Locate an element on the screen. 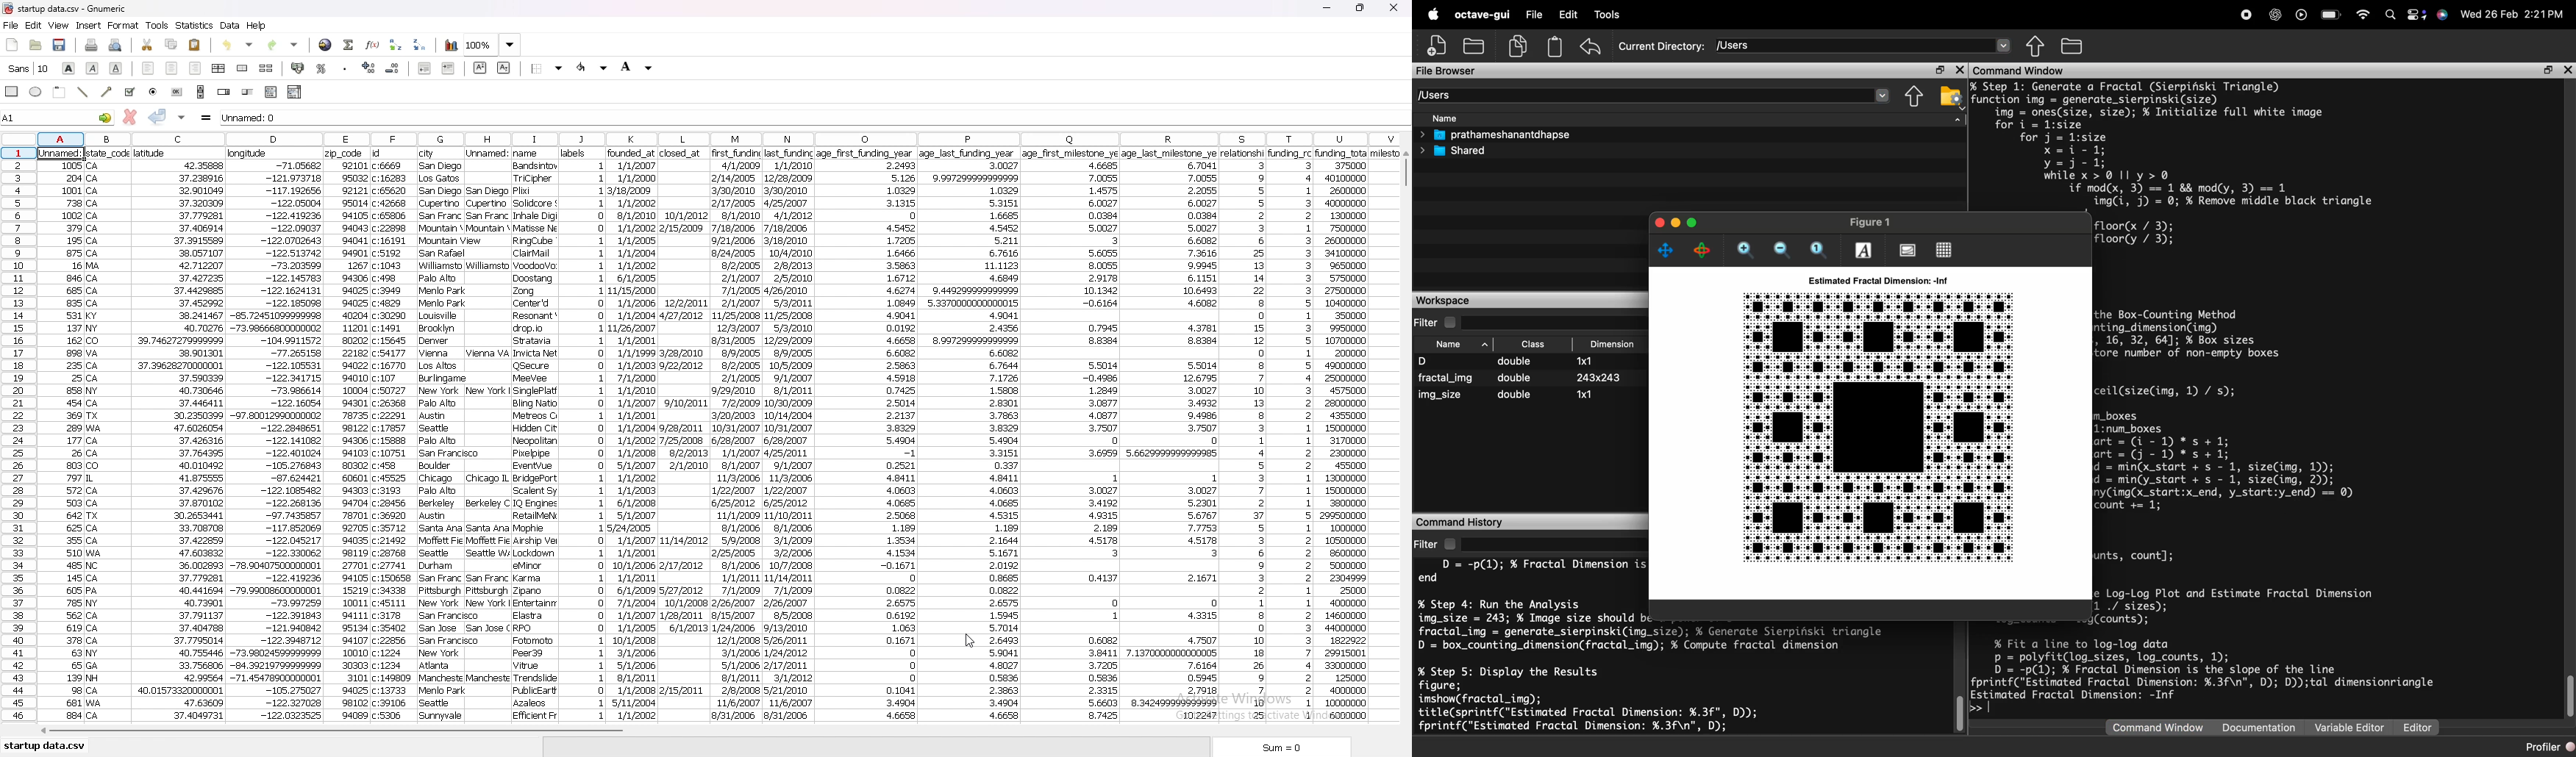  STATISTICS is located at coordinates (195, 25).